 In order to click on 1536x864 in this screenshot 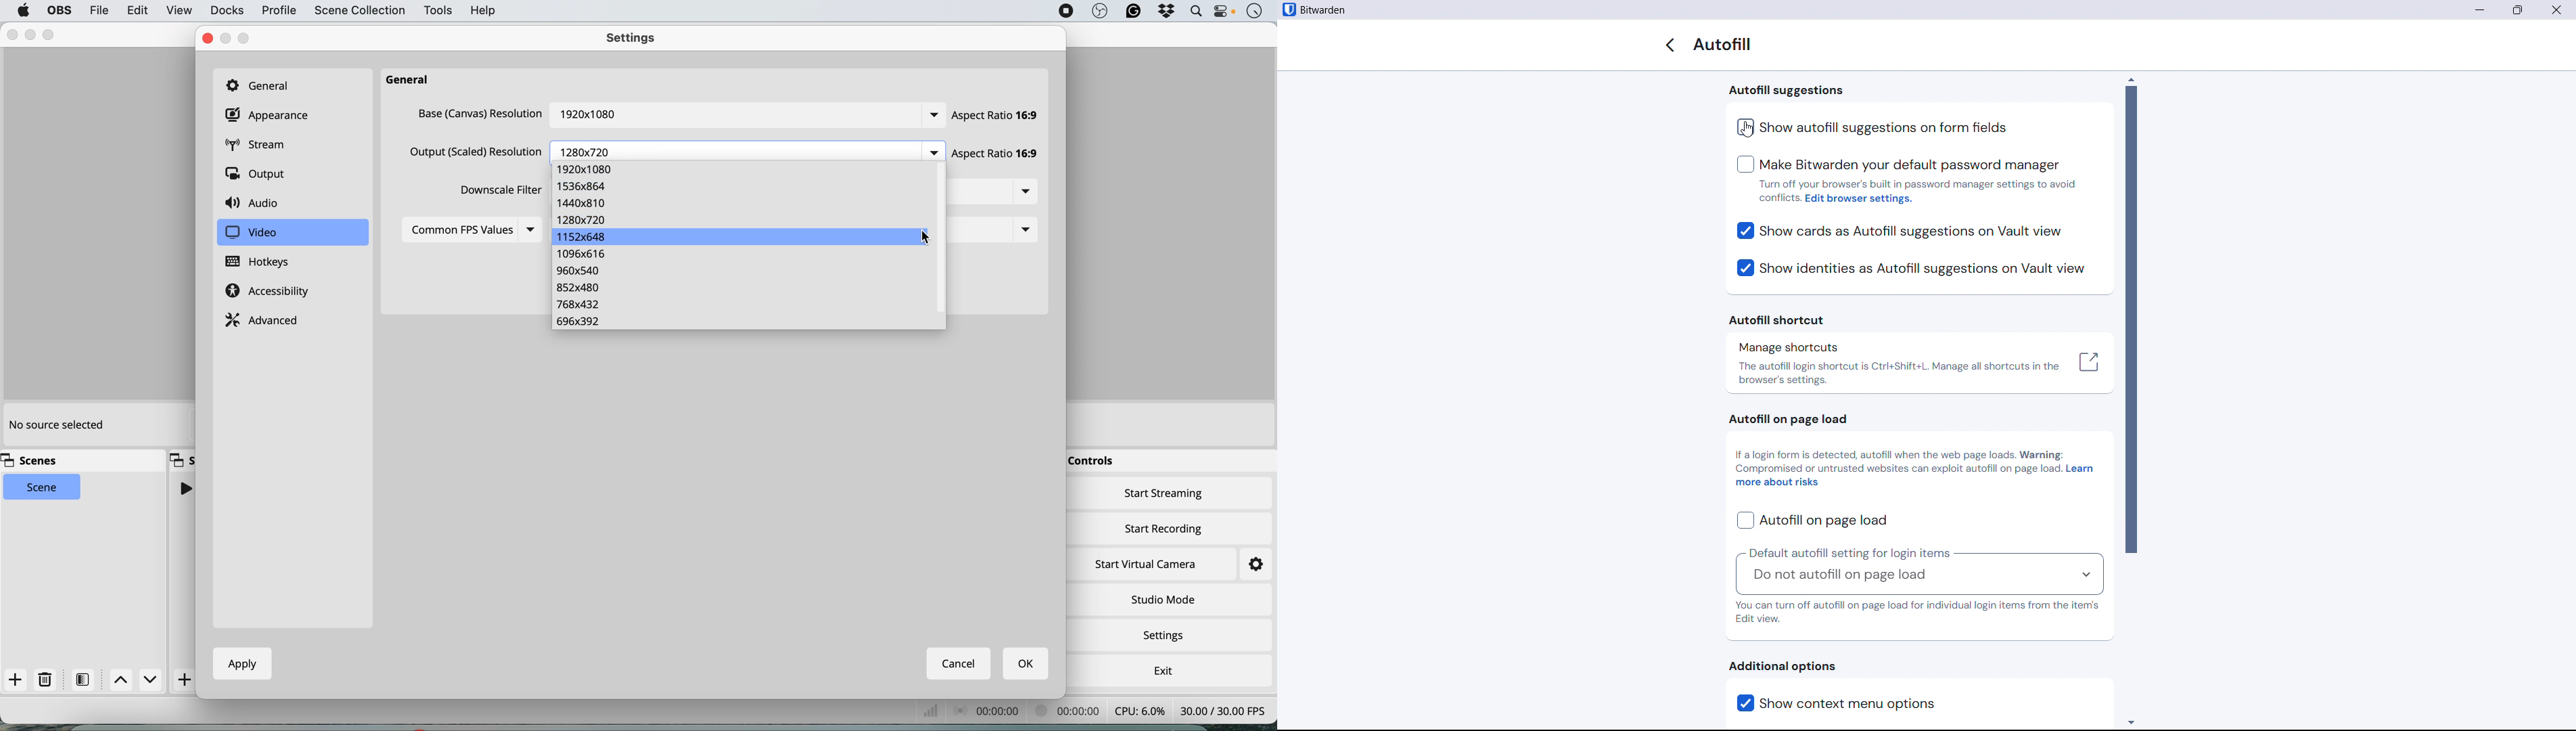, I will do `click(586, 187)`.